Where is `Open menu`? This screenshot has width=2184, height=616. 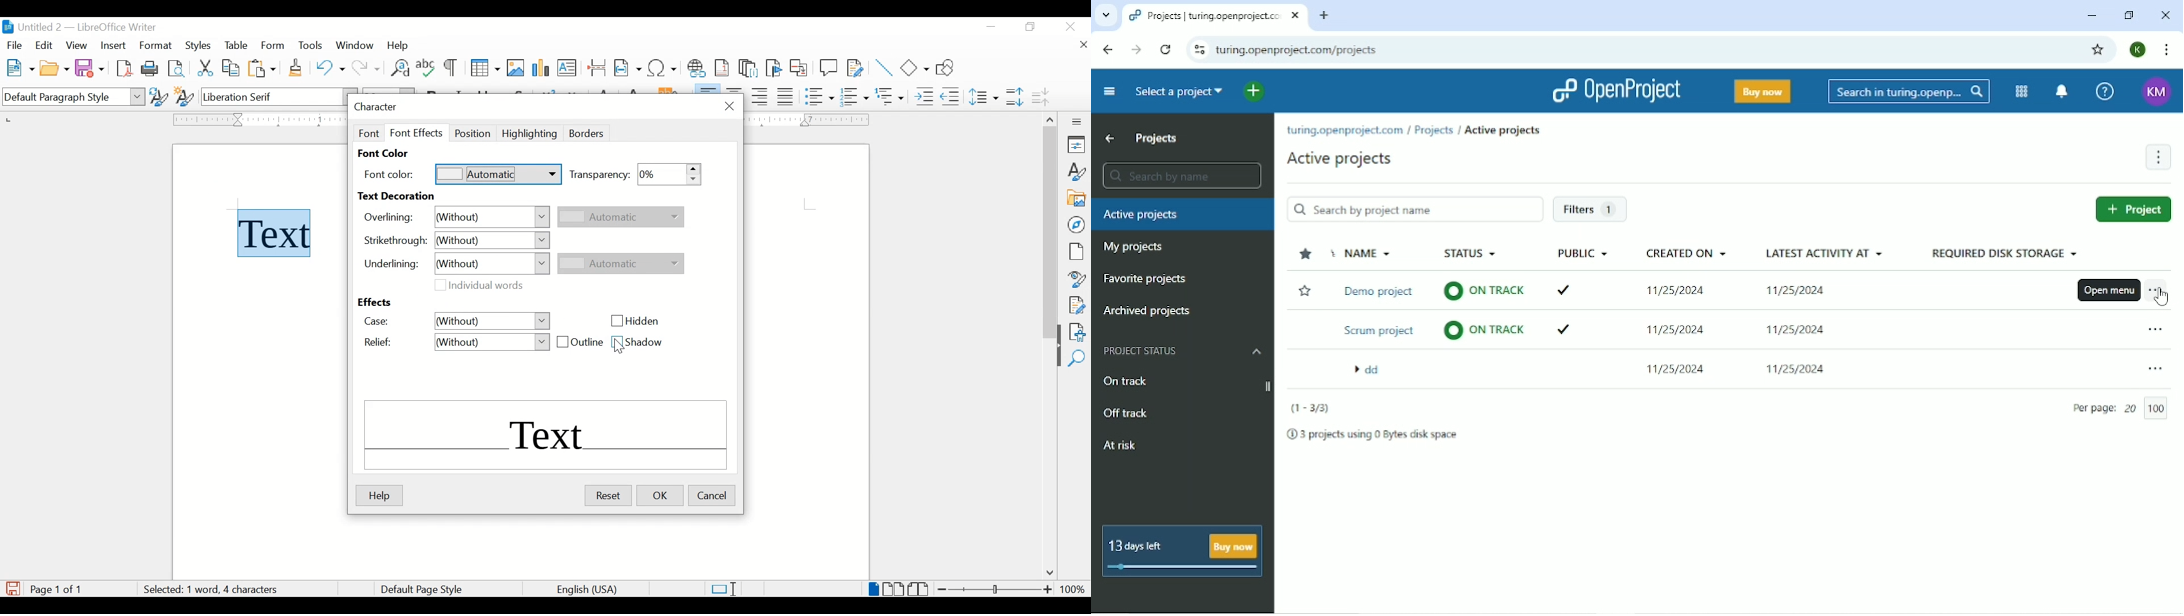
Open menu is located at coordinates (2158, 369).